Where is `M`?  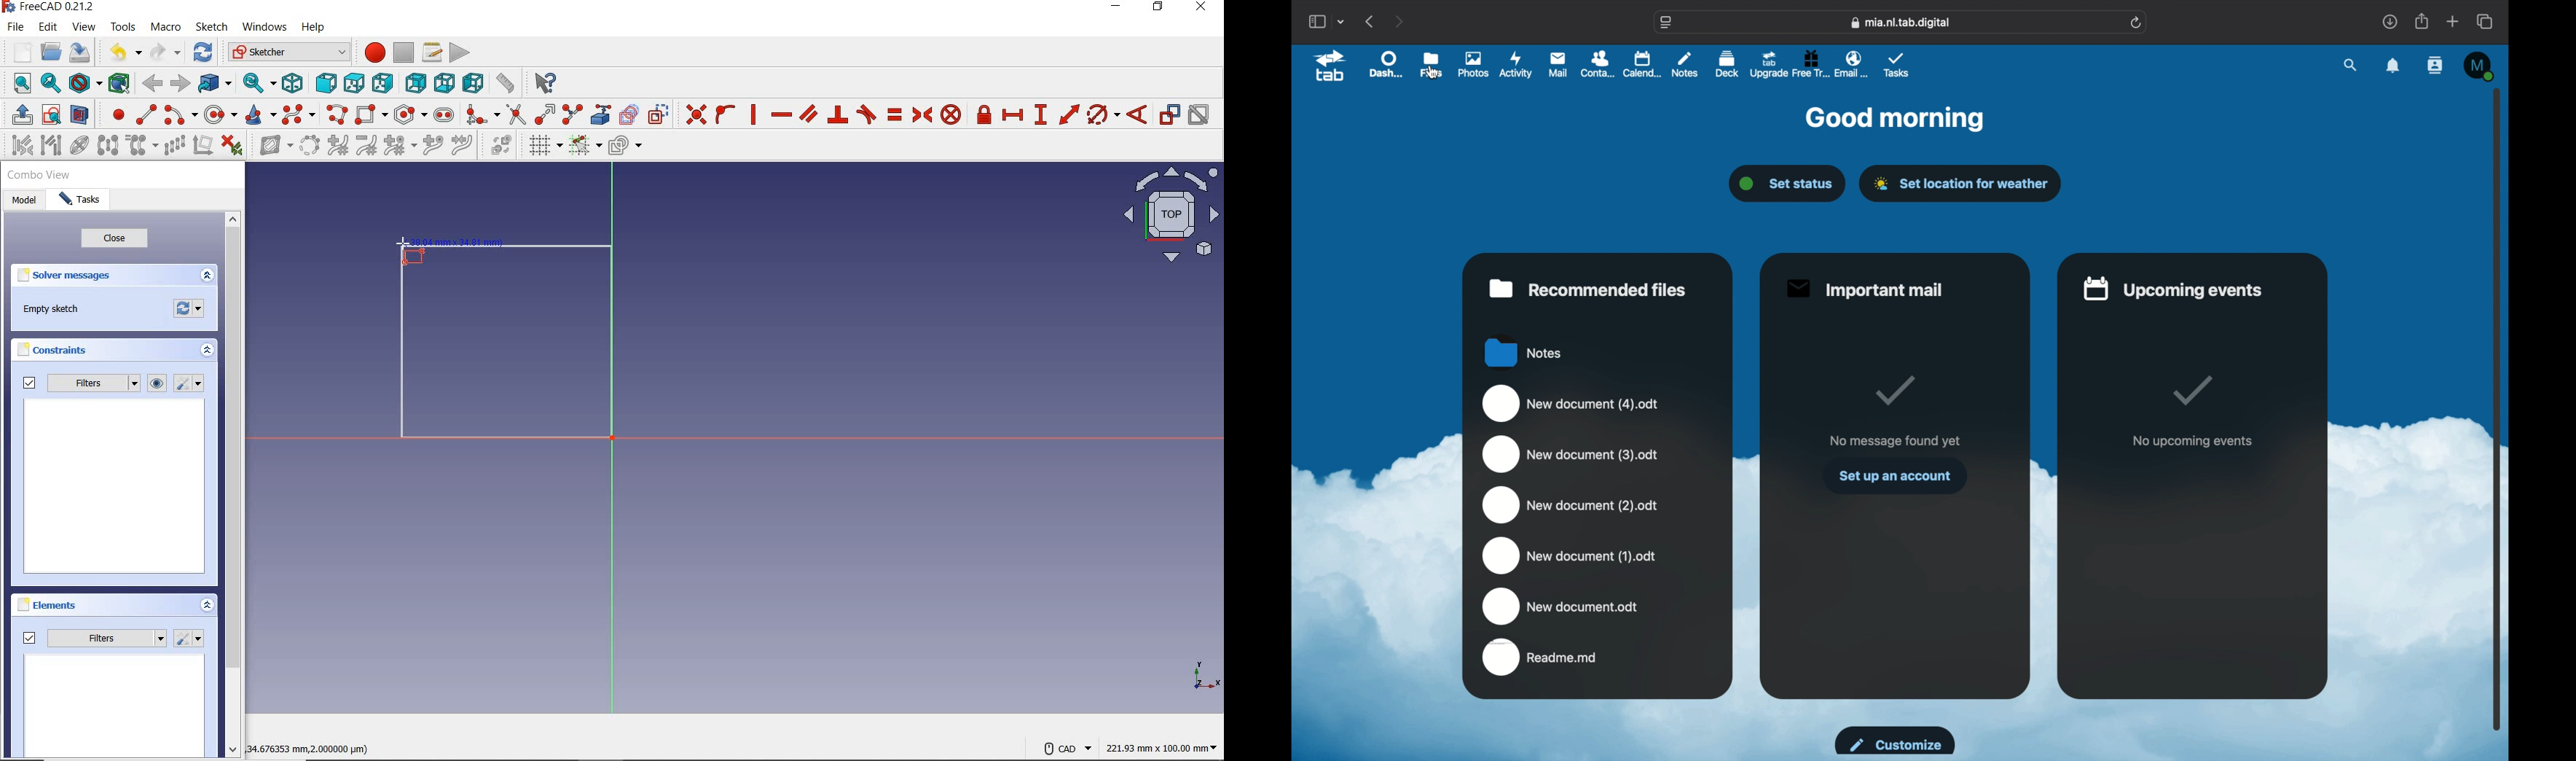 M is located at coordinates (2479, 66).